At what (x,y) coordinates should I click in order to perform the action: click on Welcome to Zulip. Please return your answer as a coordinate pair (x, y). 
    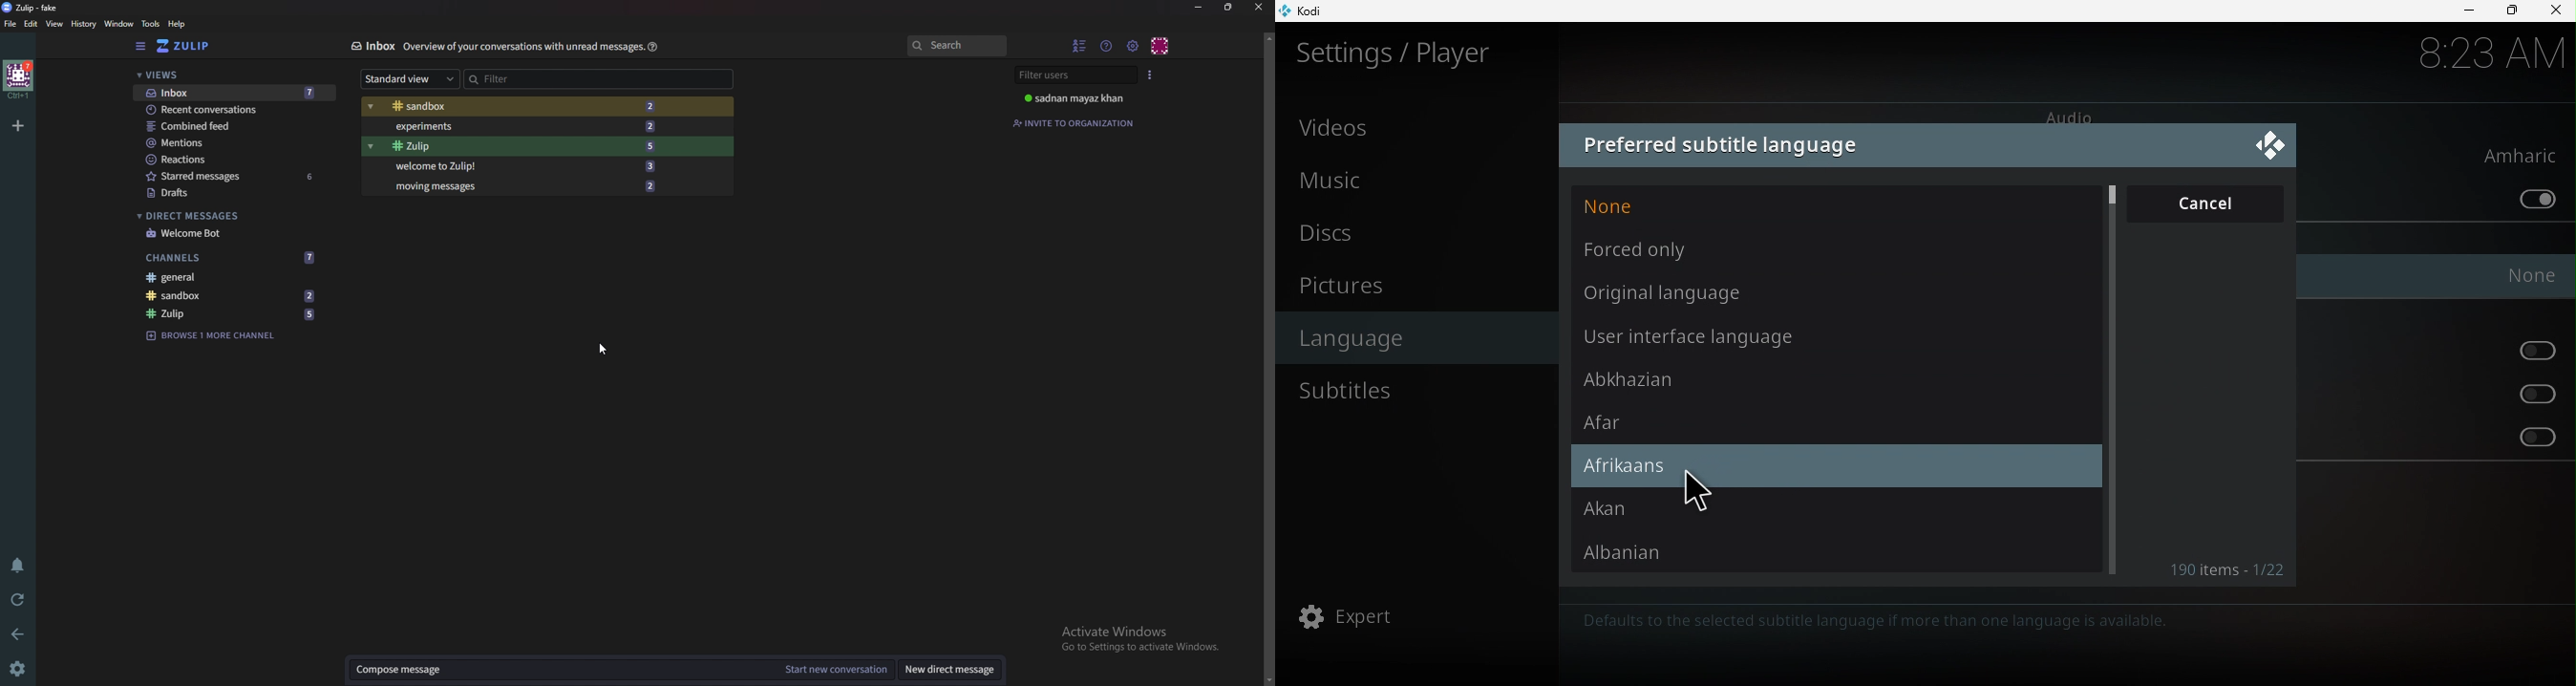
    Looking at the image, I should click on (522, 167).